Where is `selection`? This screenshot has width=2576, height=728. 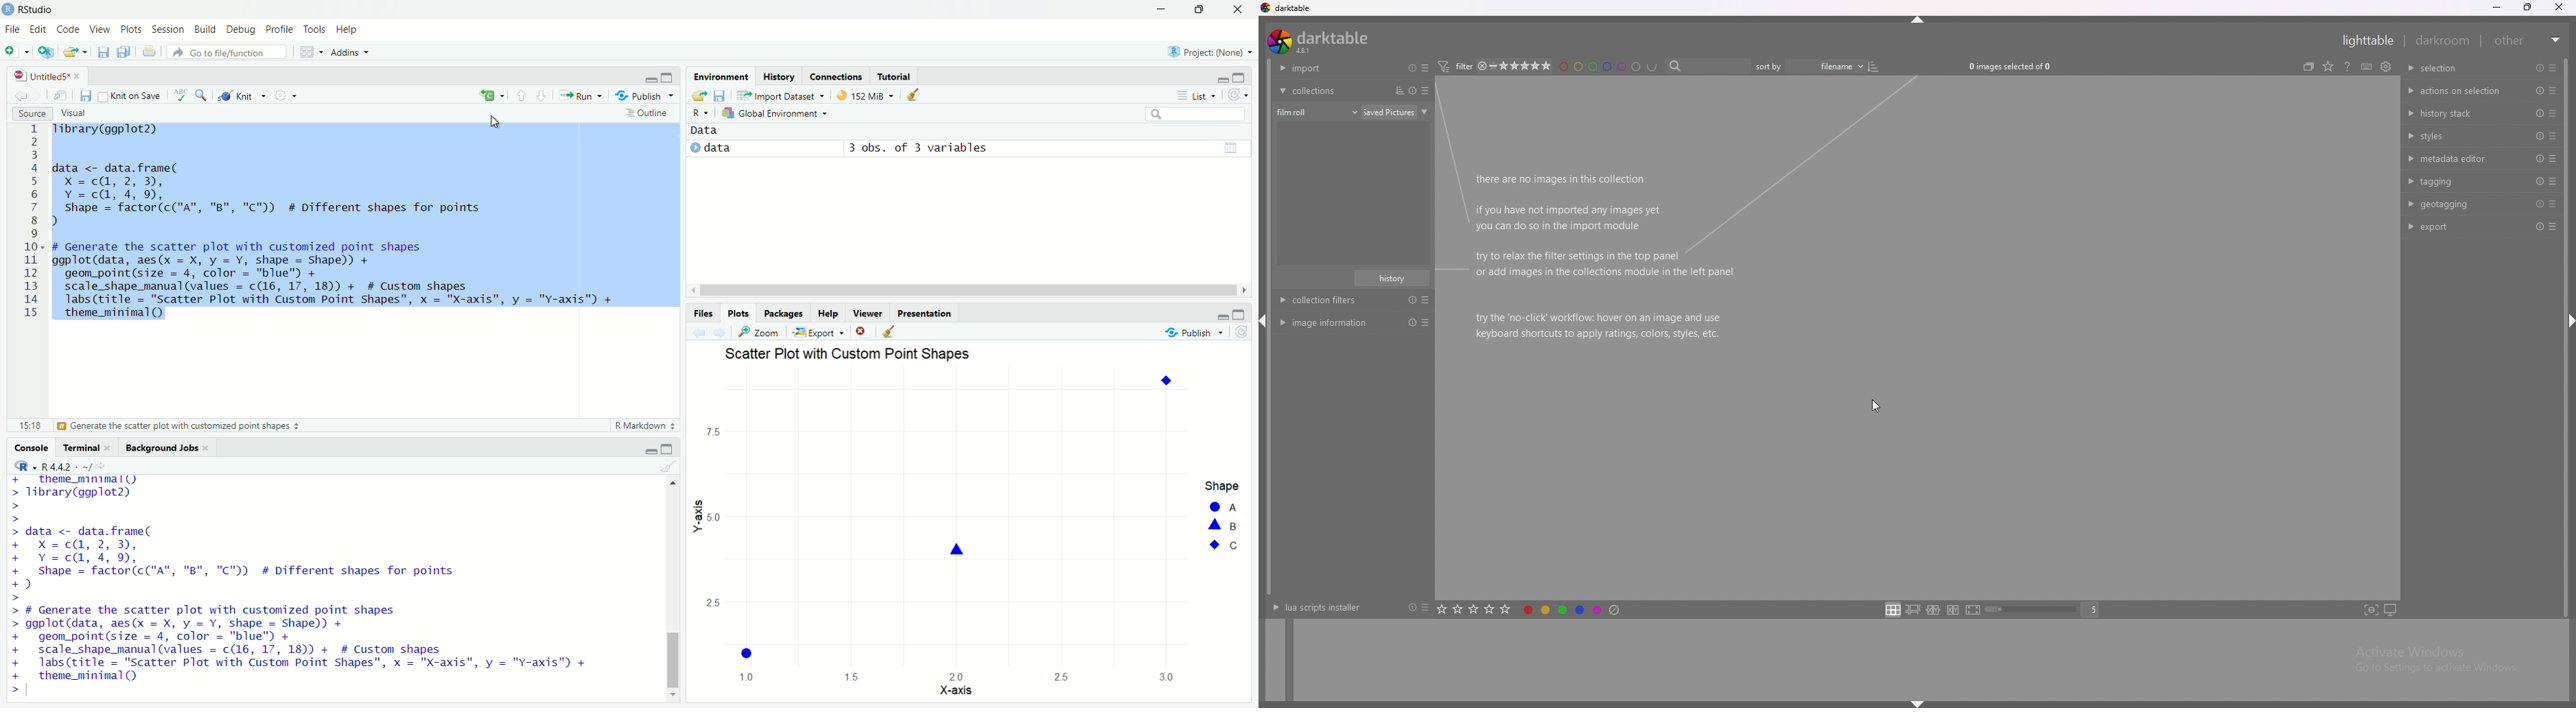
selection is located at coordinates (2445, 68).